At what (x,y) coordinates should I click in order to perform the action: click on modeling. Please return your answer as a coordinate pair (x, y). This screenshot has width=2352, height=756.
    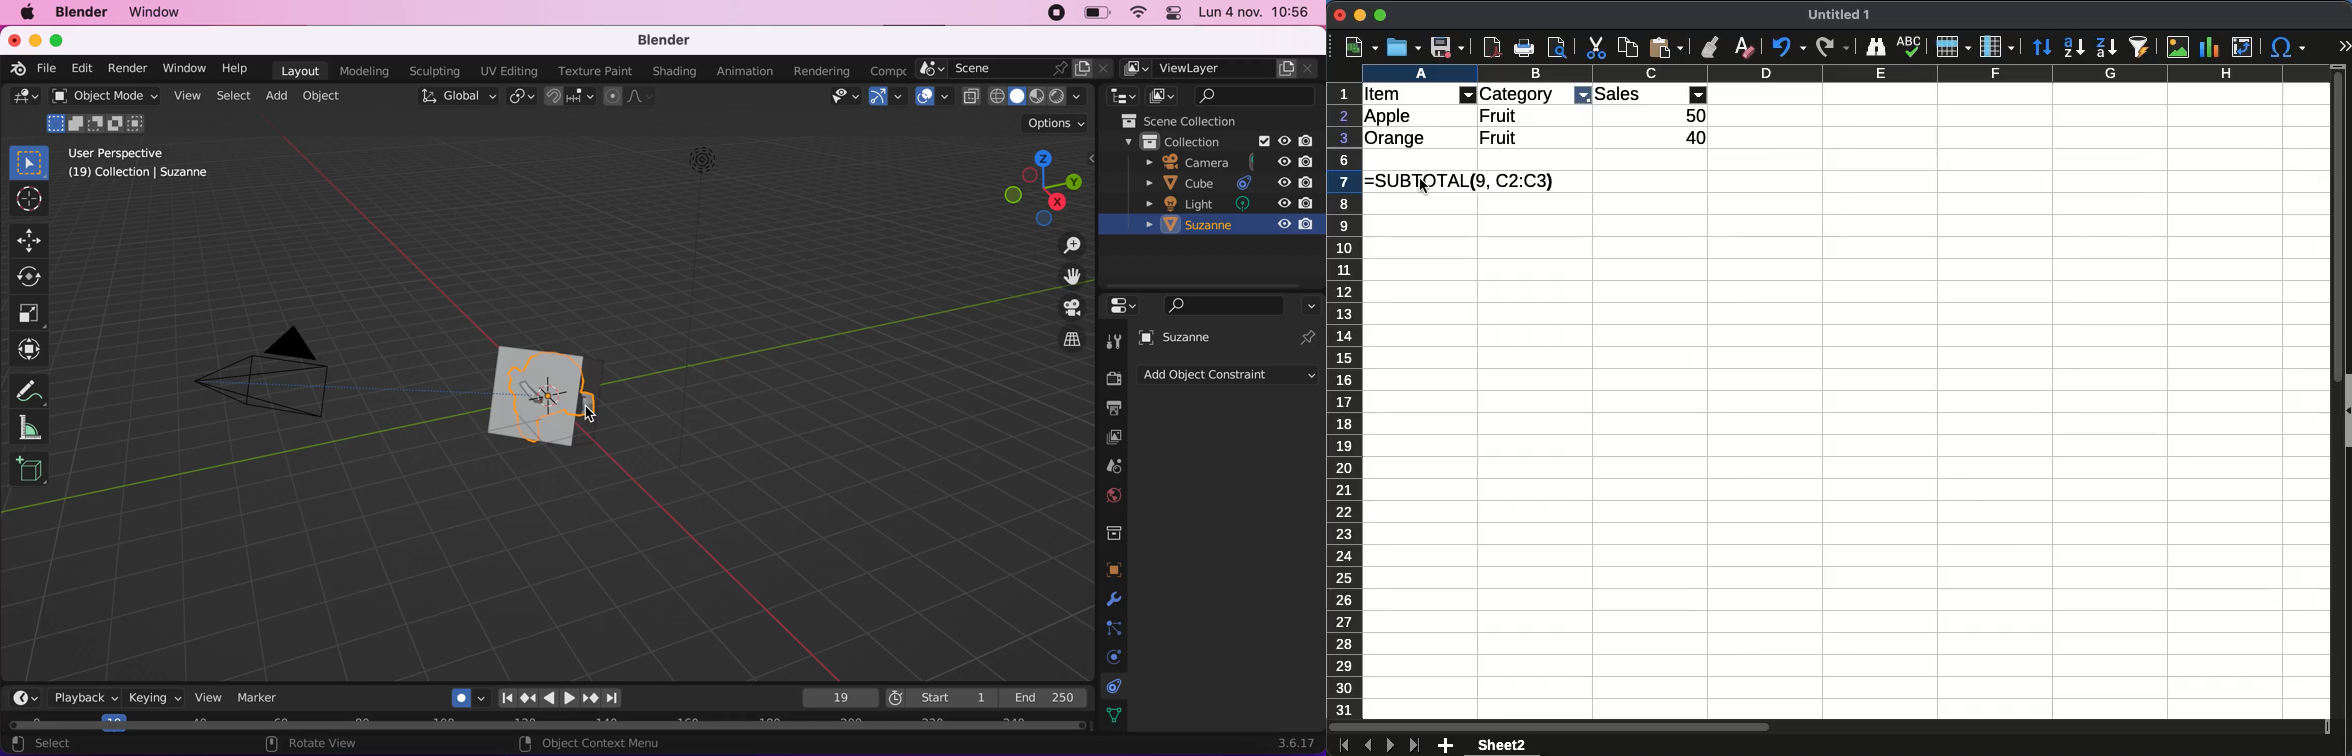
    Looking at the image, I should click on (365, 71).